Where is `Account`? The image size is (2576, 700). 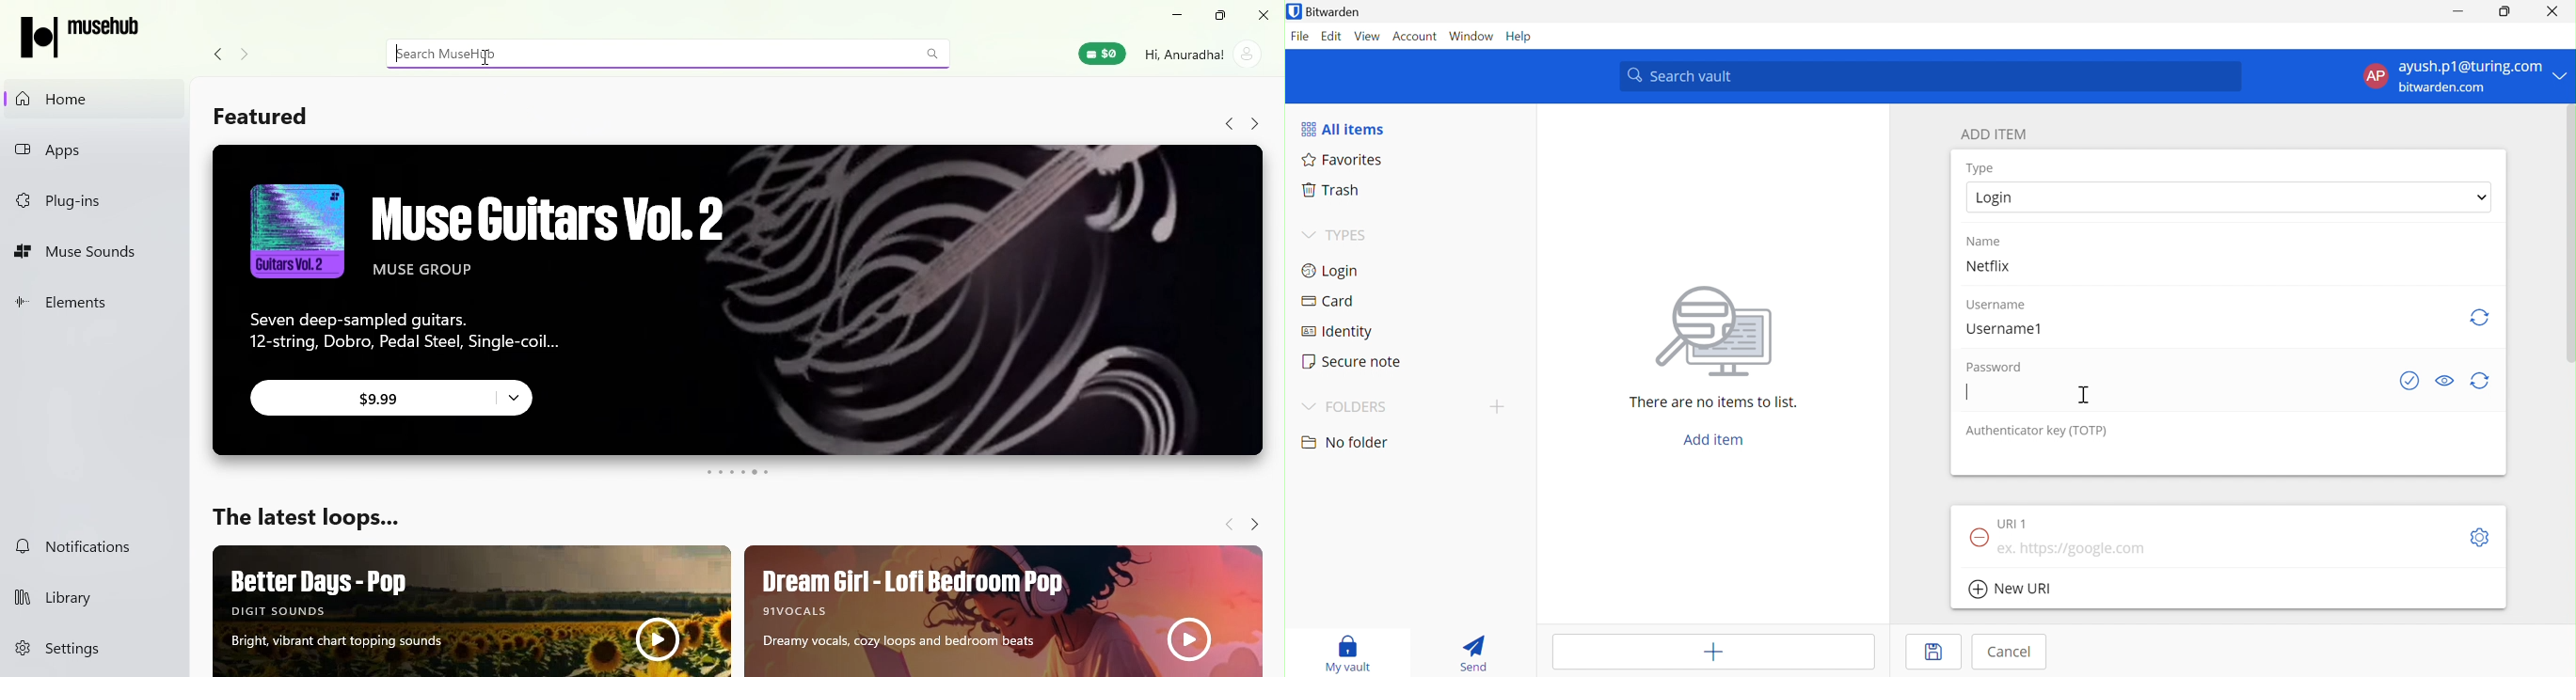
Account is located at coordinates (1413, 36).